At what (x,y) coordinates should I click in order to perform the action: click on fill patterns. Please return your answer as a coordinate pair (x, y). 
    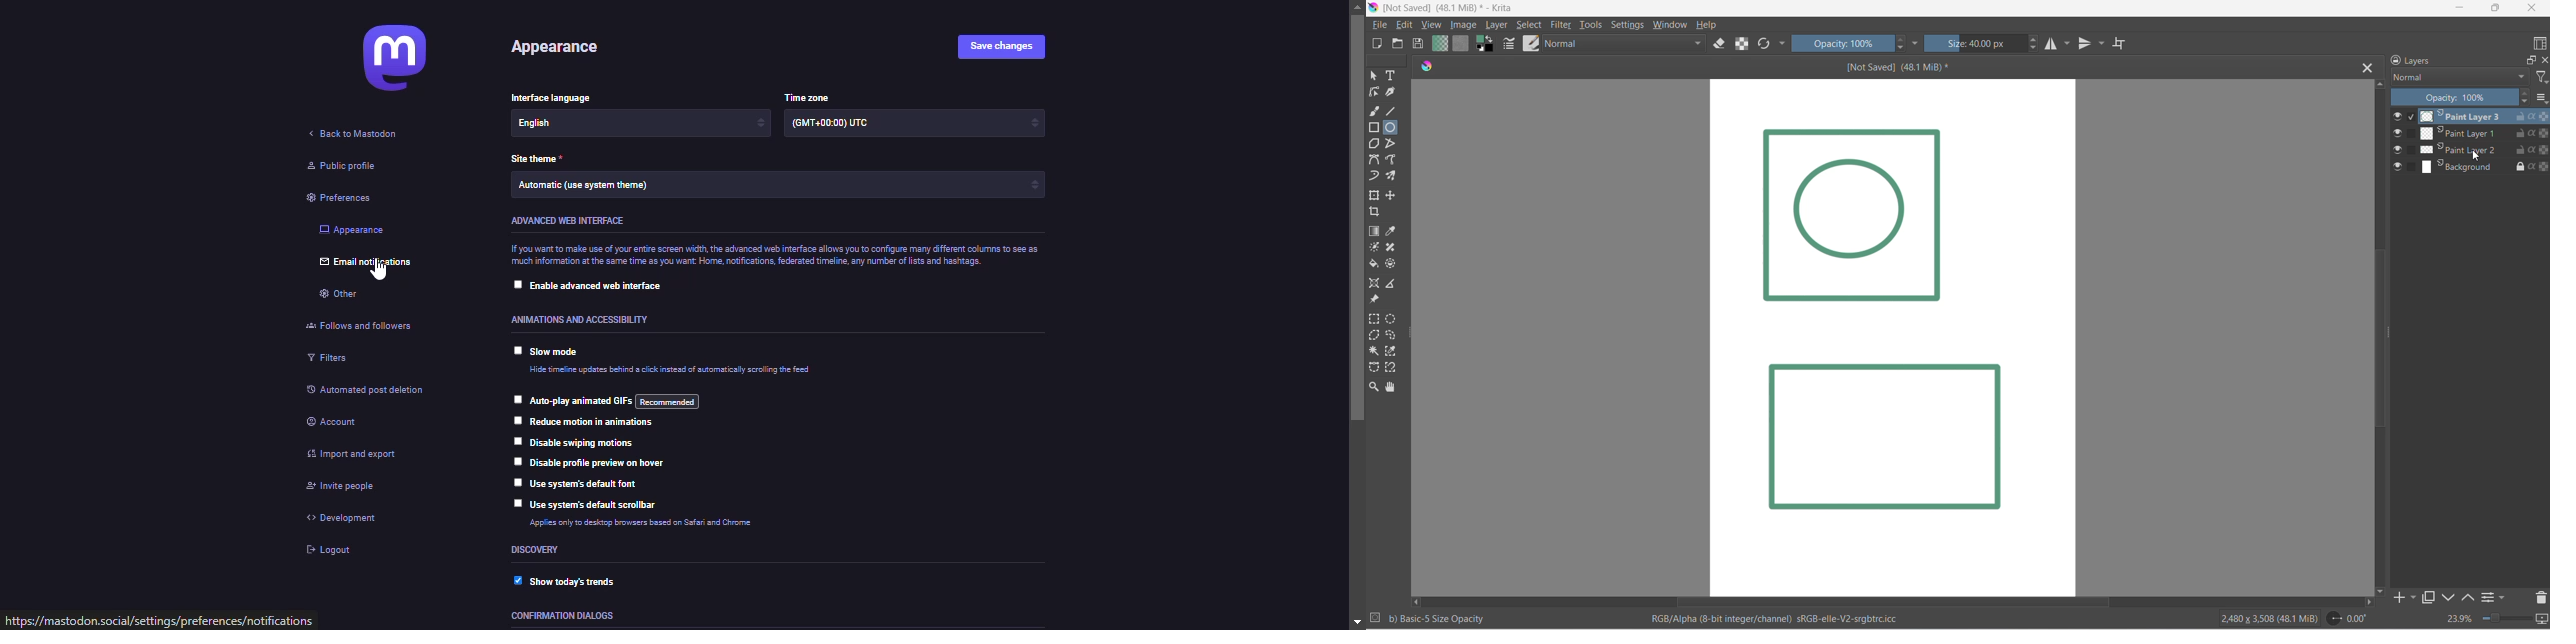
    Looking at the image, I should click on (1461, 44).